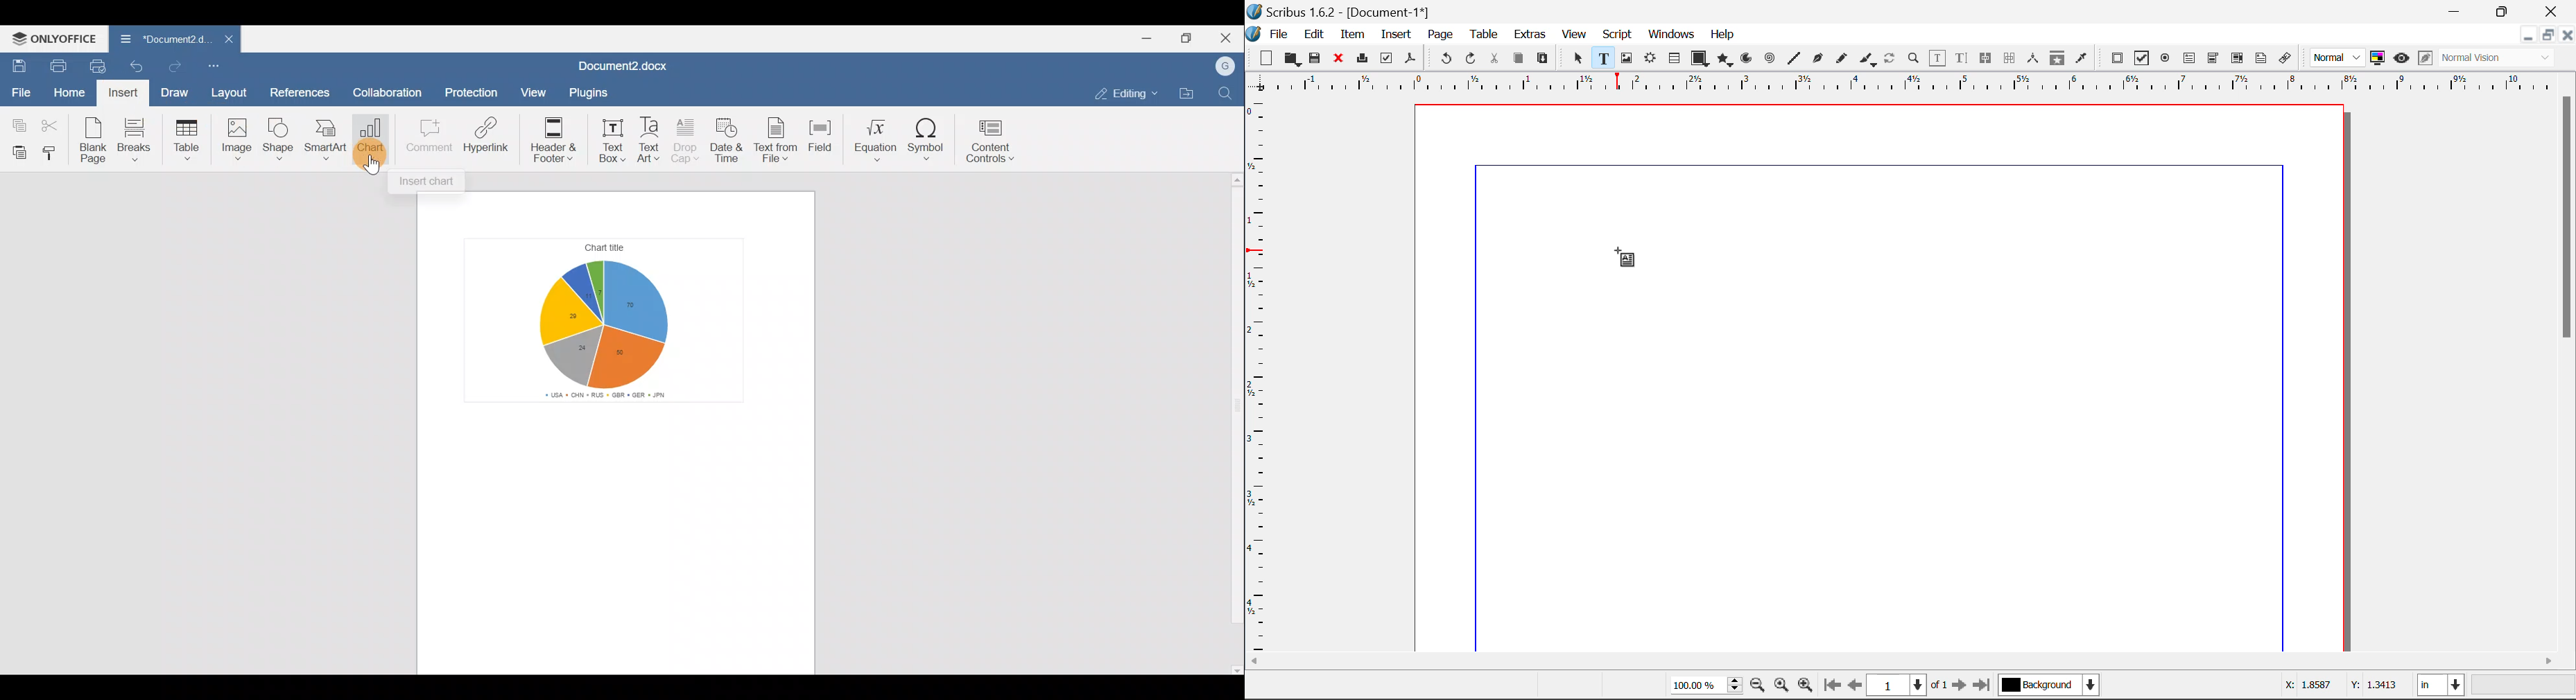 This screenshot has width=2576, height=700. What do you see at coordinates (1395, 35) in the screenshot?
I see `Insert` at bounding box center [1395, 35].